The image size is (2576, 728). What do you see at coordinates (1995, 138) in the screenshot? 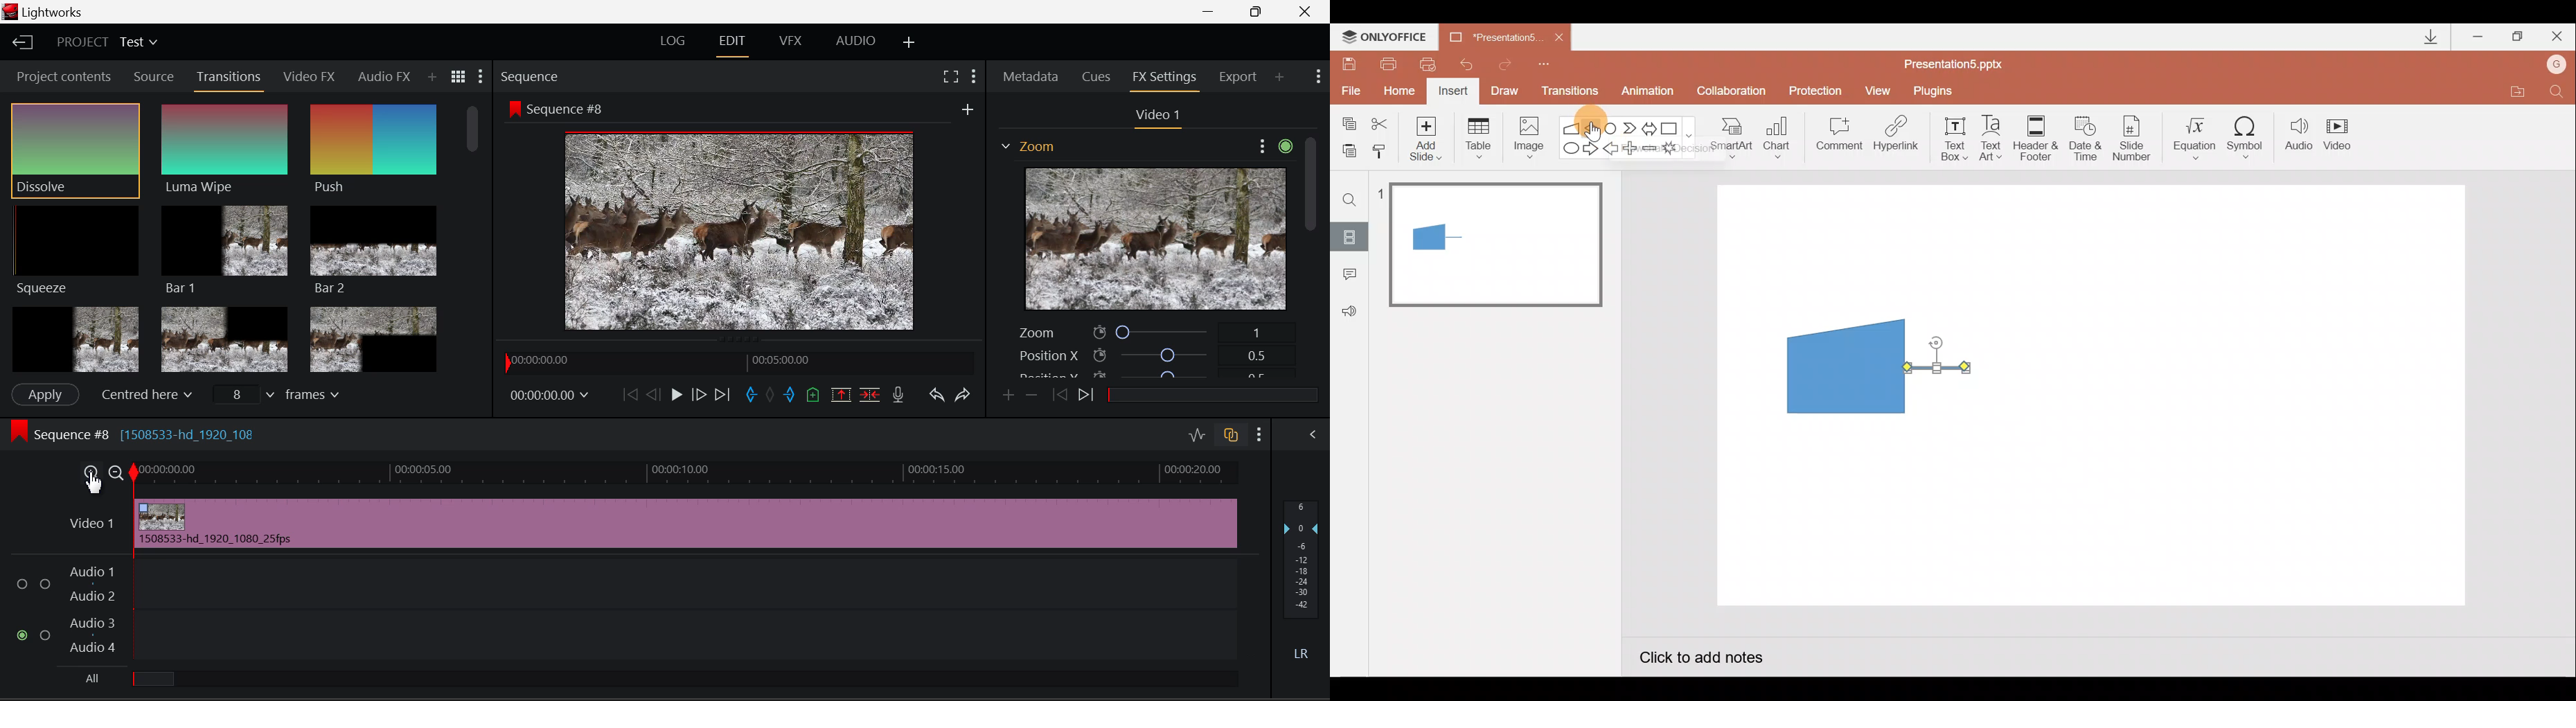
I see `Text Art` at bounding box center [1995, 138].